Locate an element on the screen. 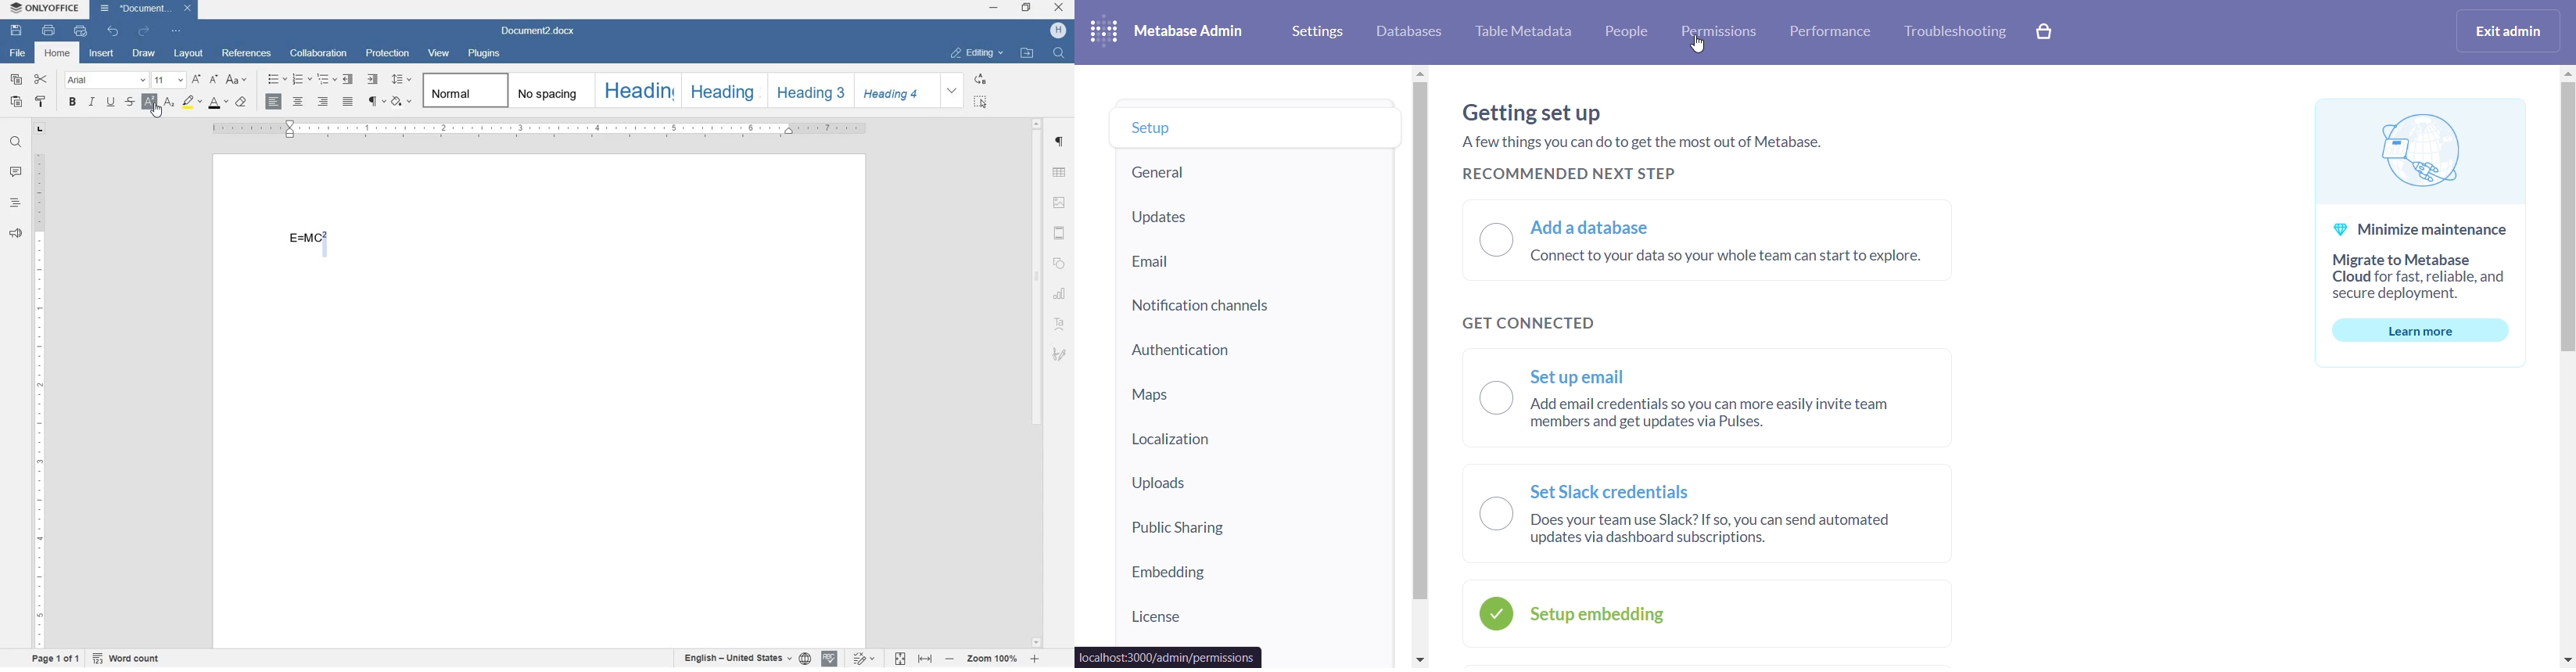 The image size is (2576, 672). view is located at coordinates (441, 53).